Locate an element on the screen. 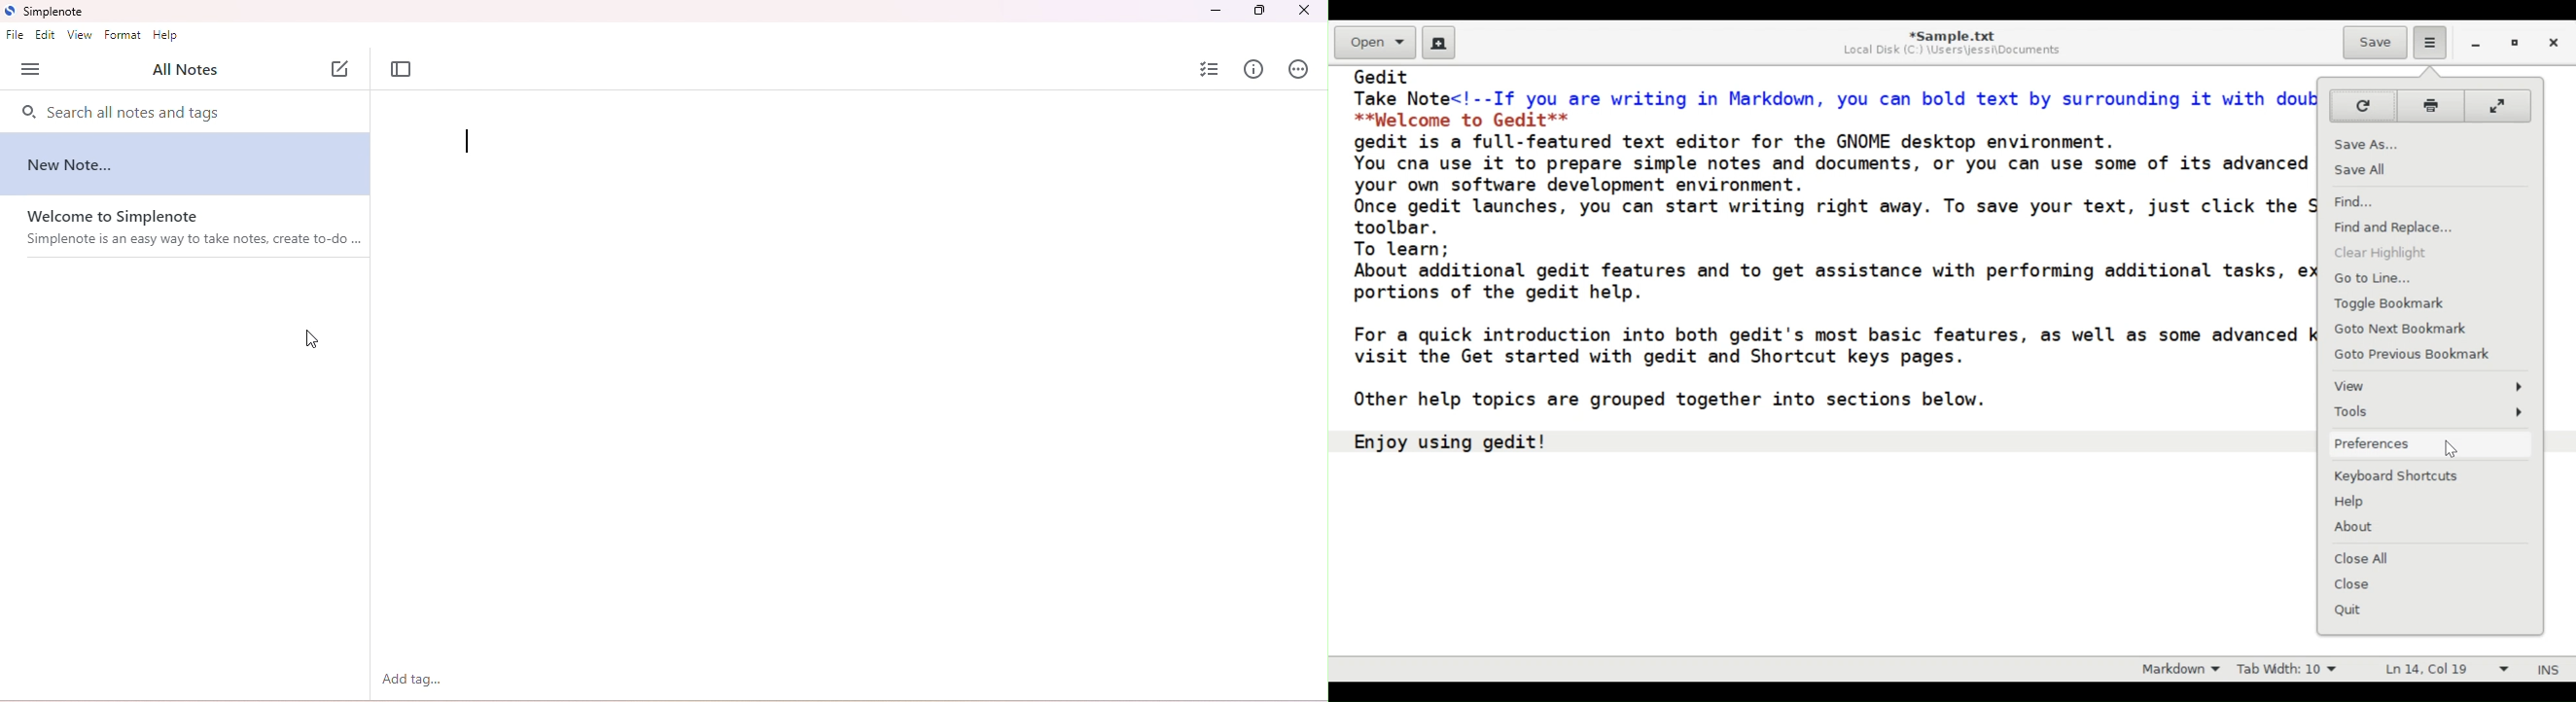 The image size is (2576, 728). Goto Next Bookmark is located at coordinates (2428, 327).